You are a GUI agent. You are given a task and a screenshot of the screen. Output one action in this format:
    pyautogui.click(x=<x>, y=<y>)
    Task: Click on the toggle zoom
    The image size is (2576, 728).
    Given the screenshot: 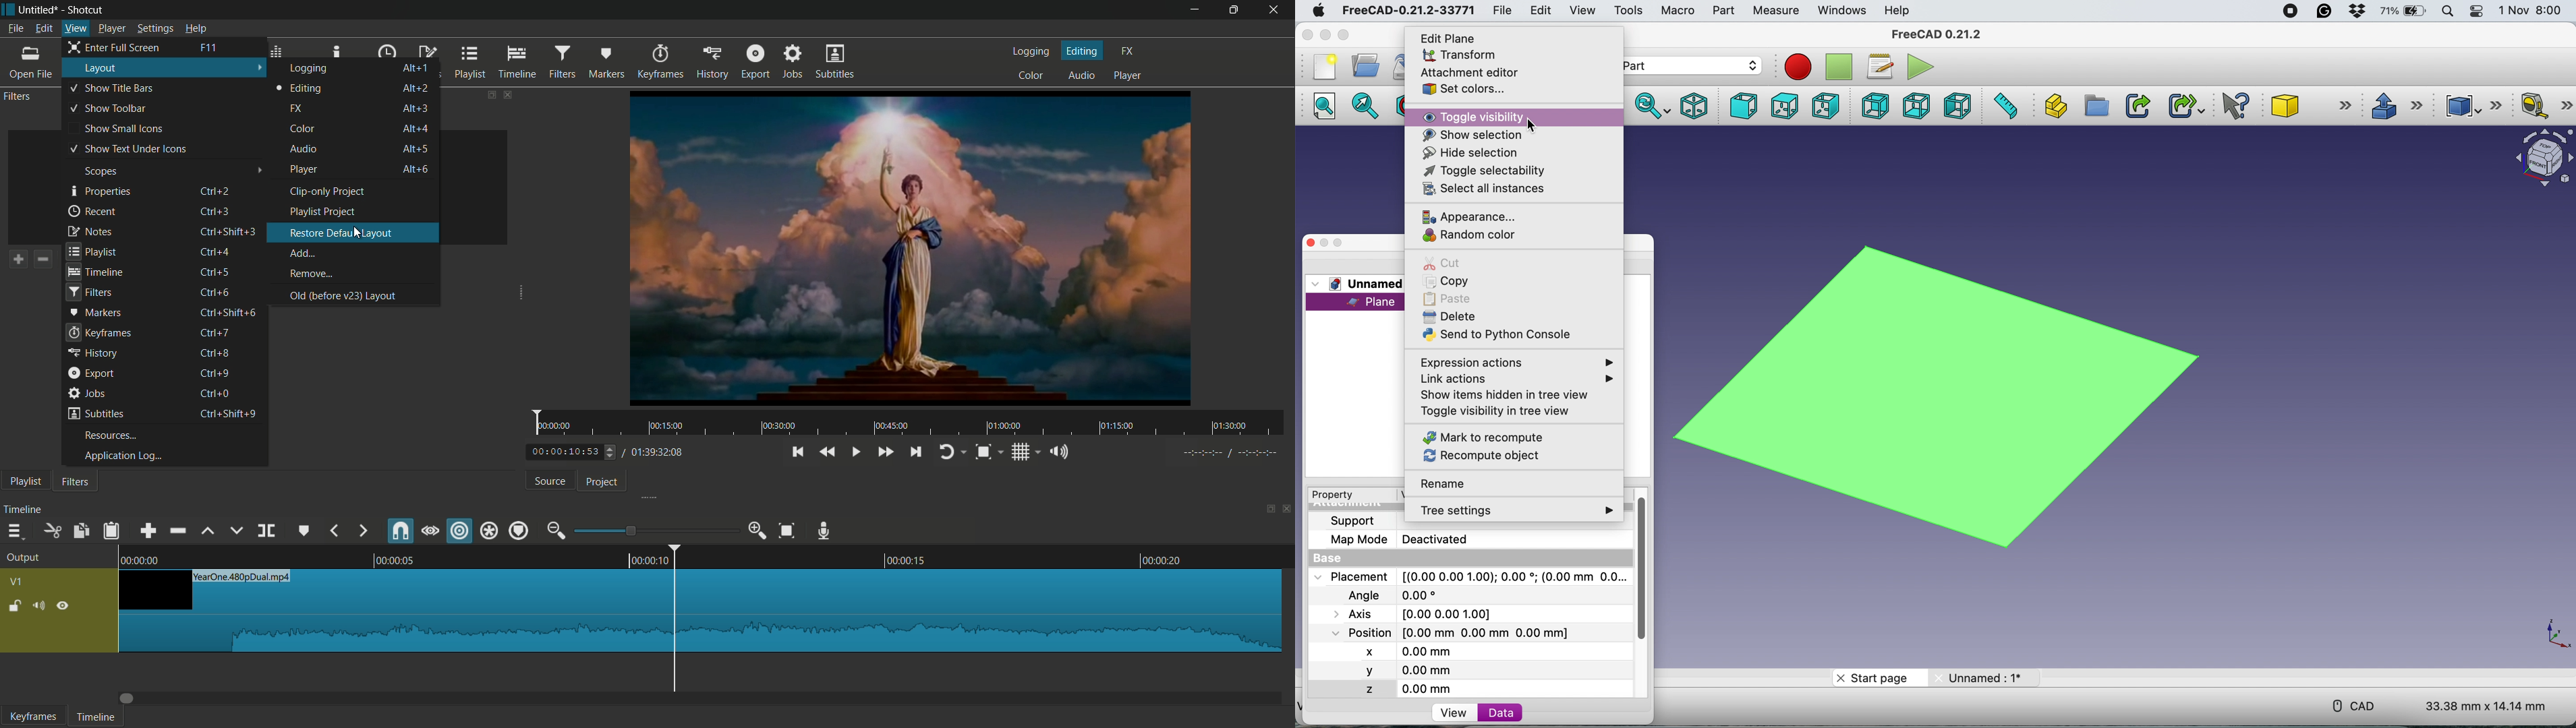 What is the action you would take?
    pyautogui.click(x=984, y=452)
    